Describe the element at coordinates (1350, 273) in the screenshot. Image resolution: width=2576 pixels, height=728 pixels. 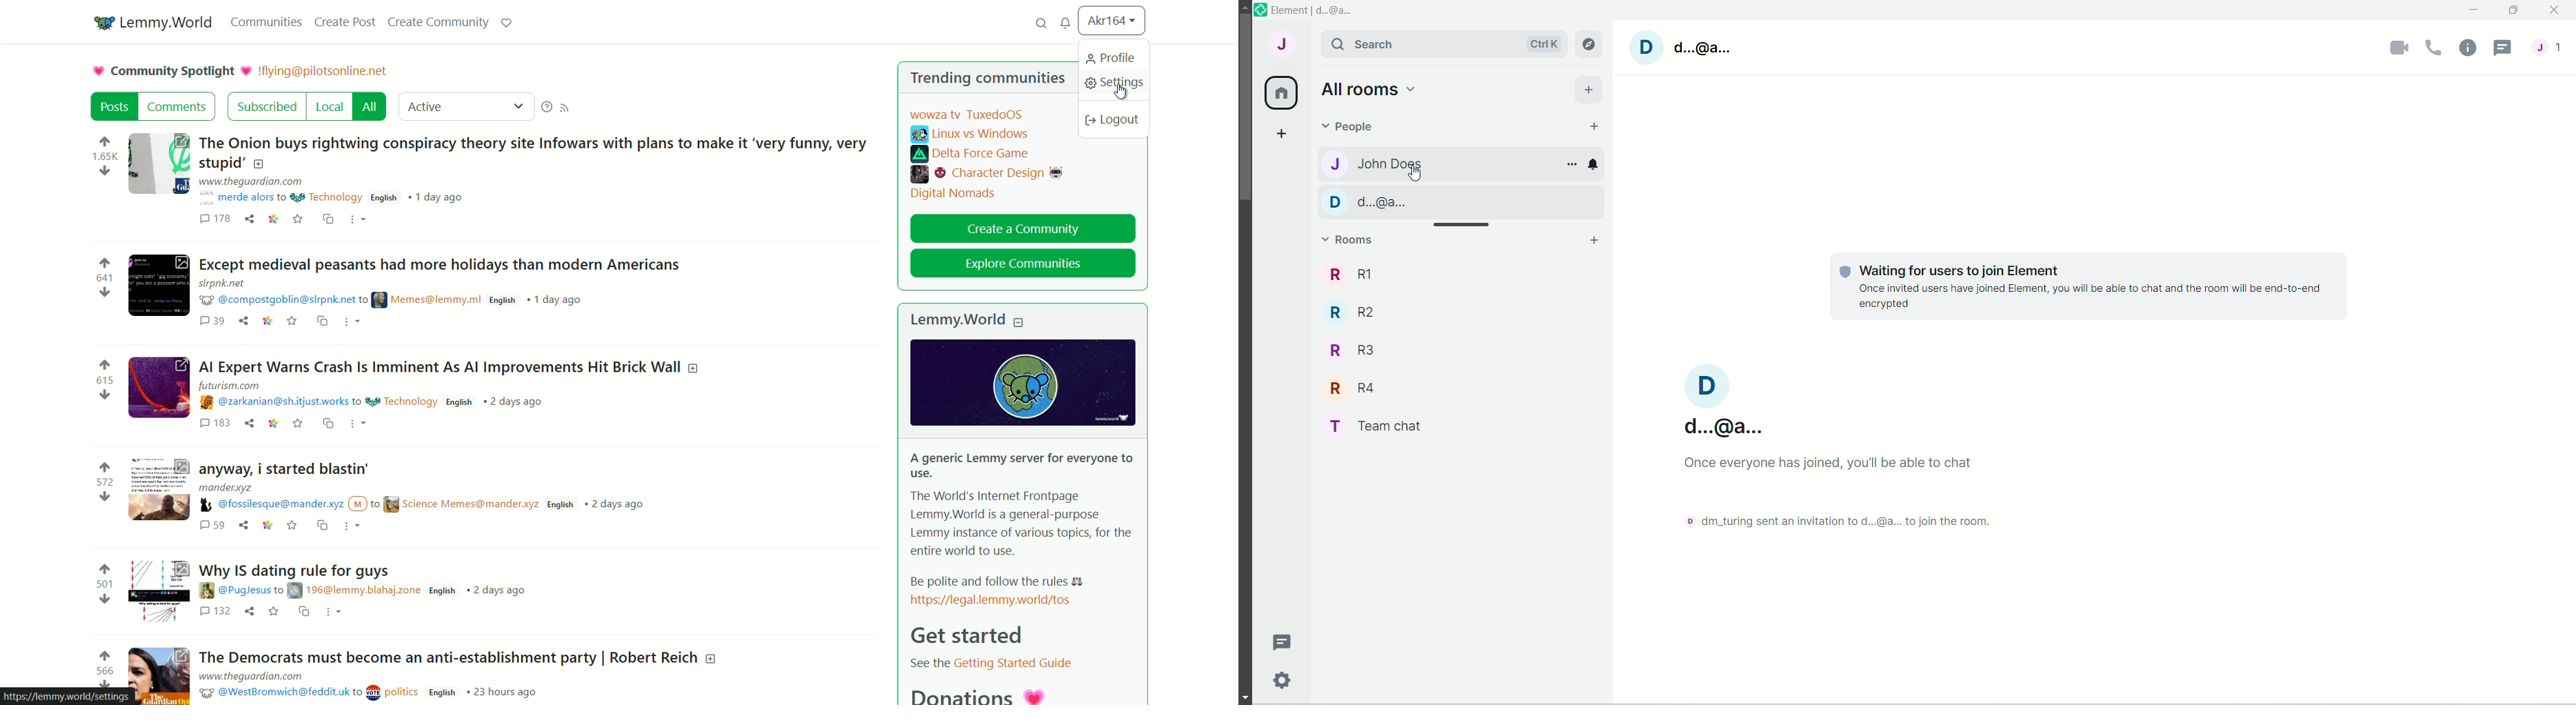
I see `R1` at that location.